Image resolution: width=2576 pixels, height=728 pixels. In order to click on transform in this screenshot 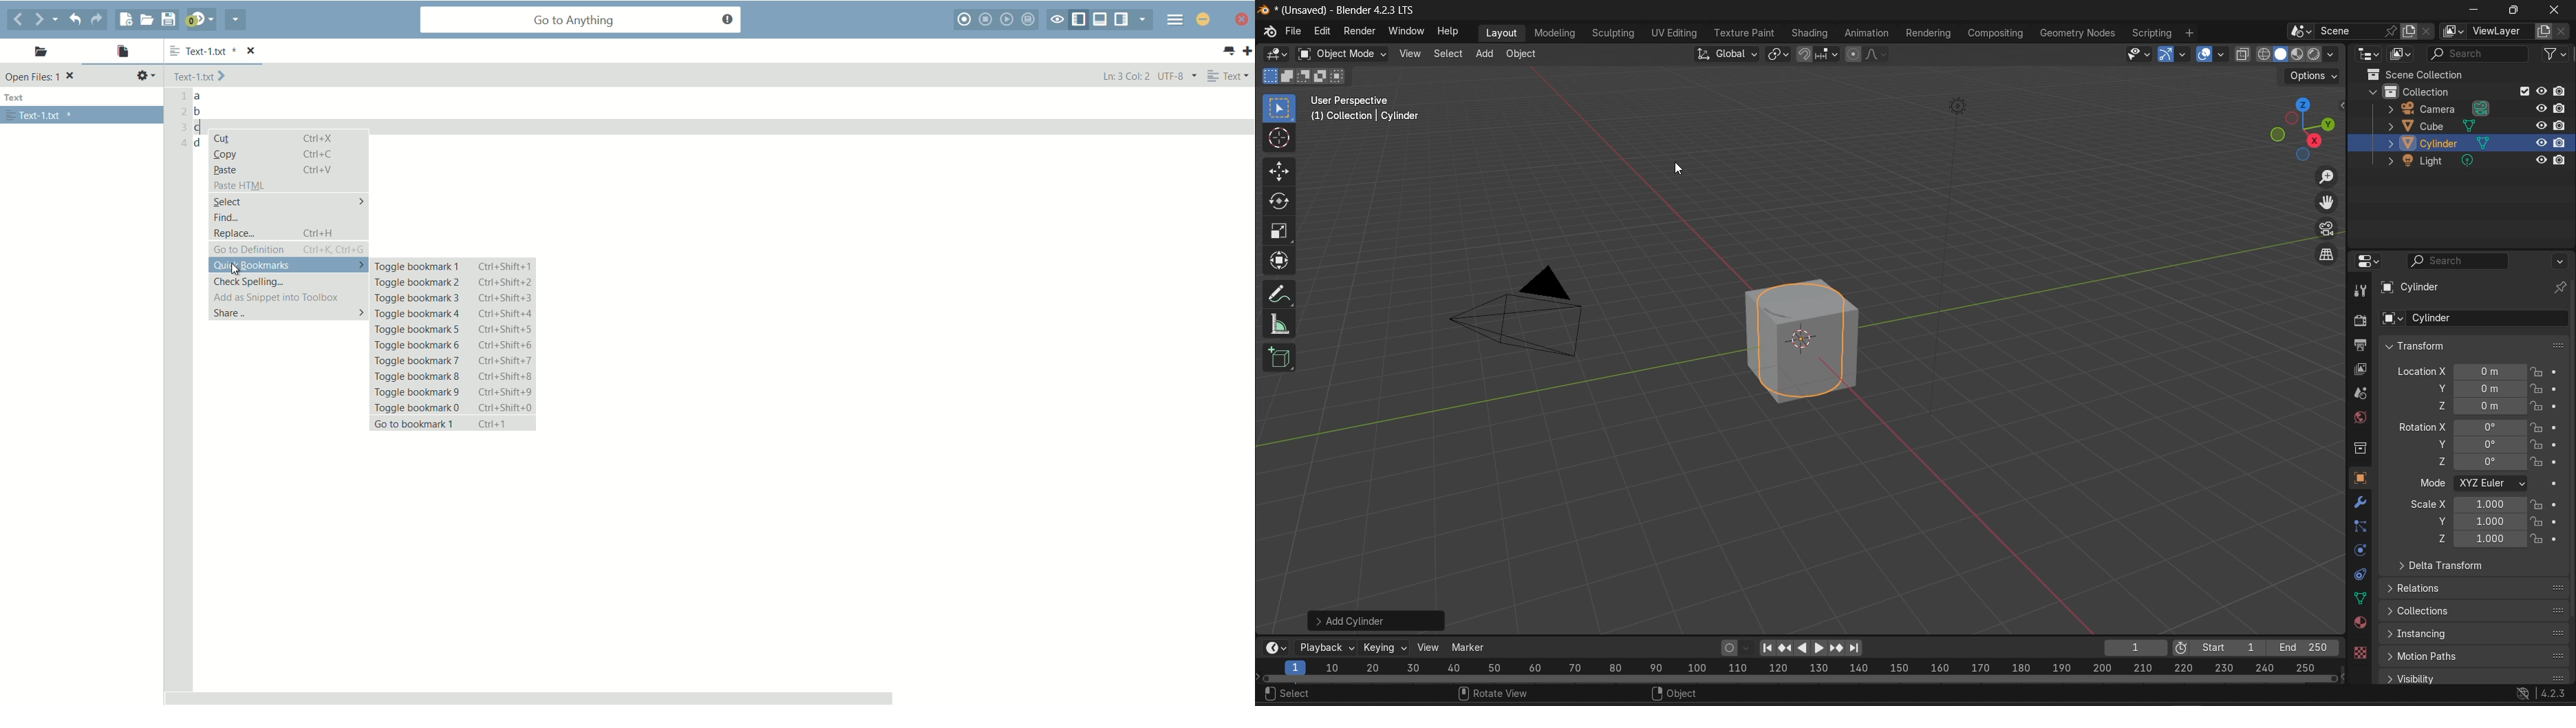, I will do `click(1280, 261)`.